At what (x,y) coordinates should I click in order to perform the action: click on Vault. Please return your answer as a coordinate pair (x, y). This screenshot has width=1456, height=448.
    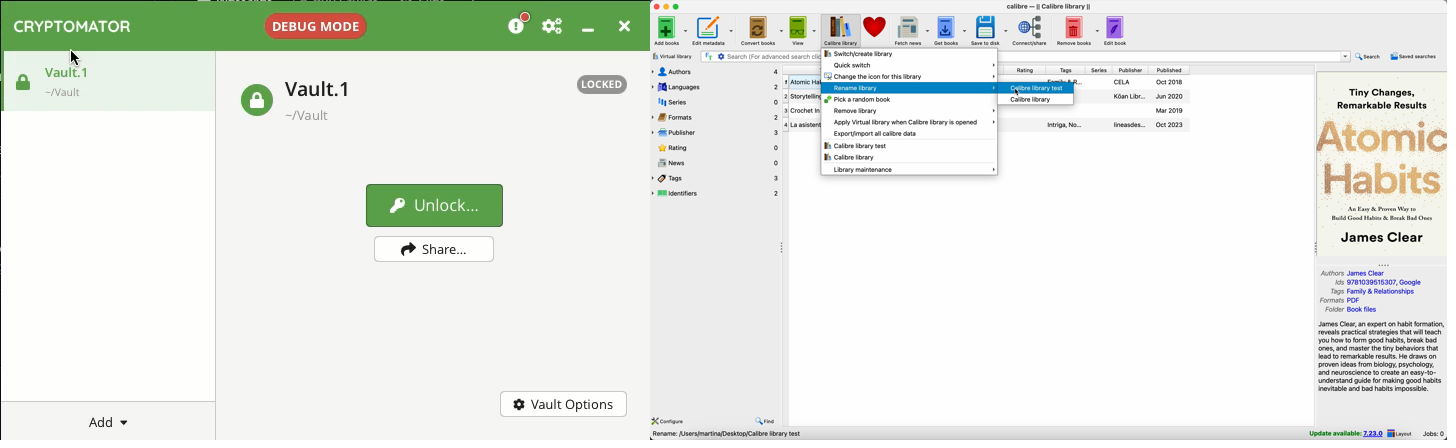
    Looking at the image, I should click on (292, 99).